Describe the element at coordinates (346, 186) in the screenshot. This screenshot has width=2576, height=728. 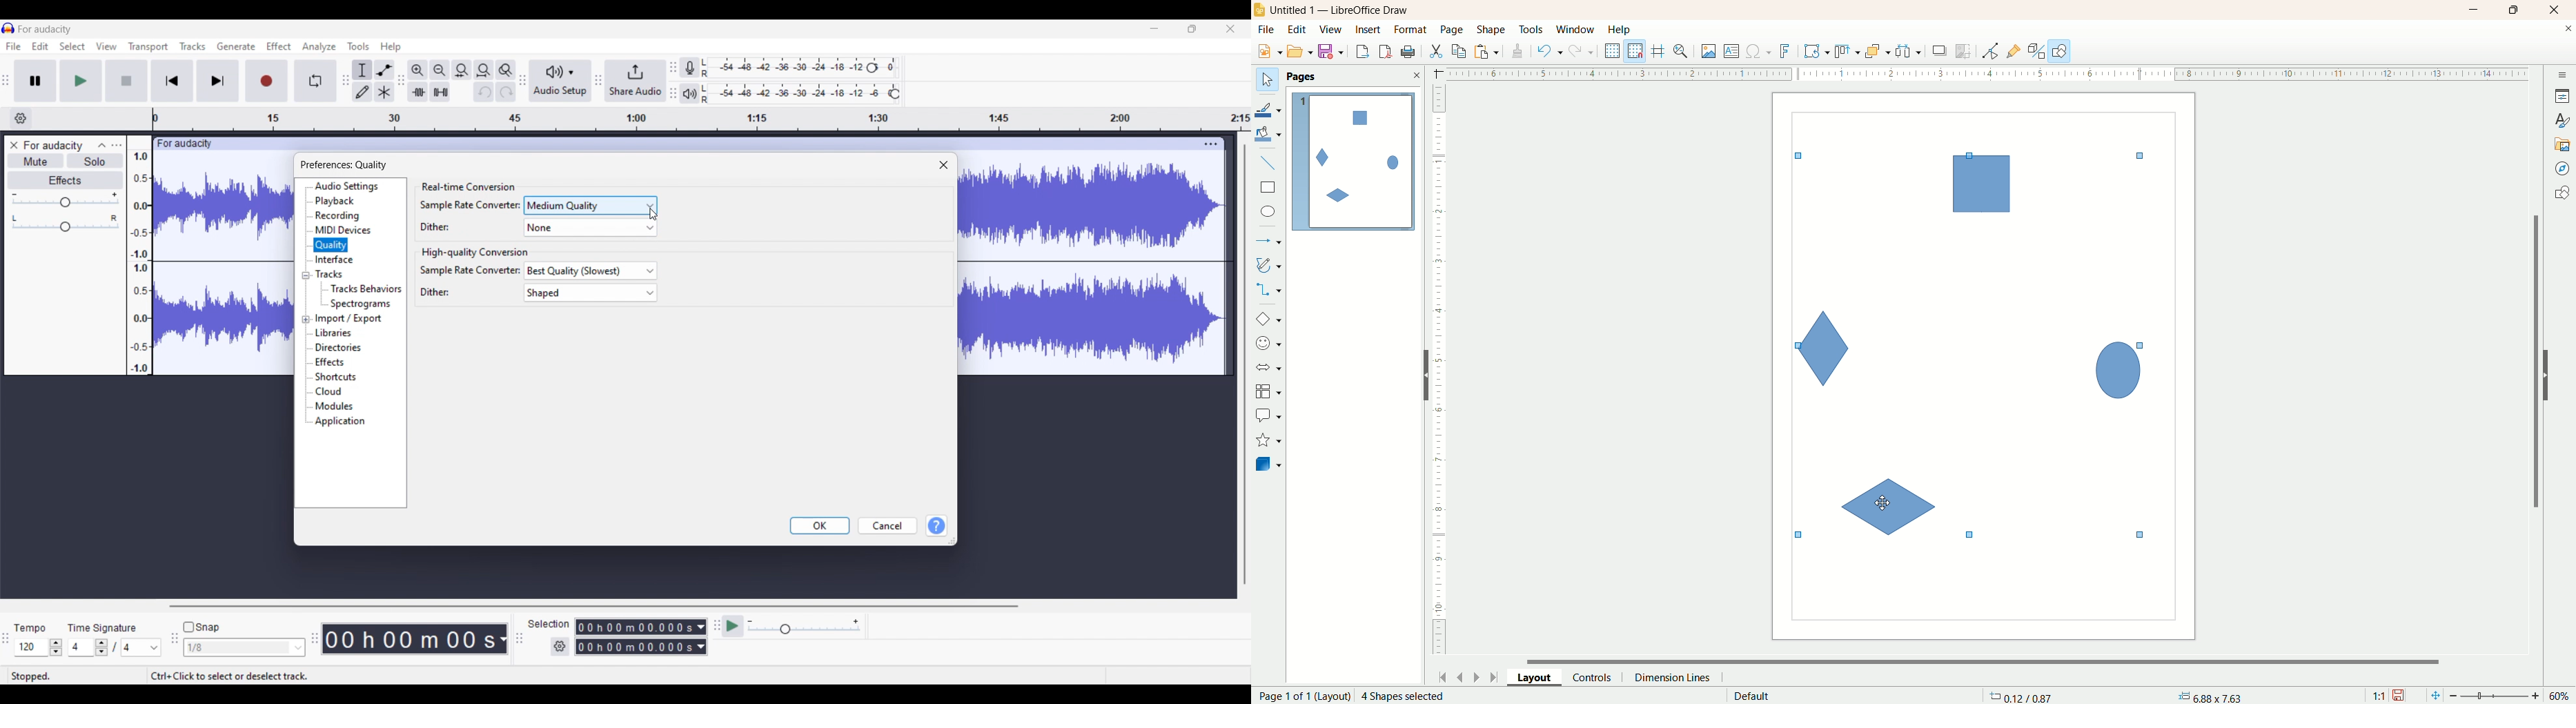
I see `Audio settings` at that location.